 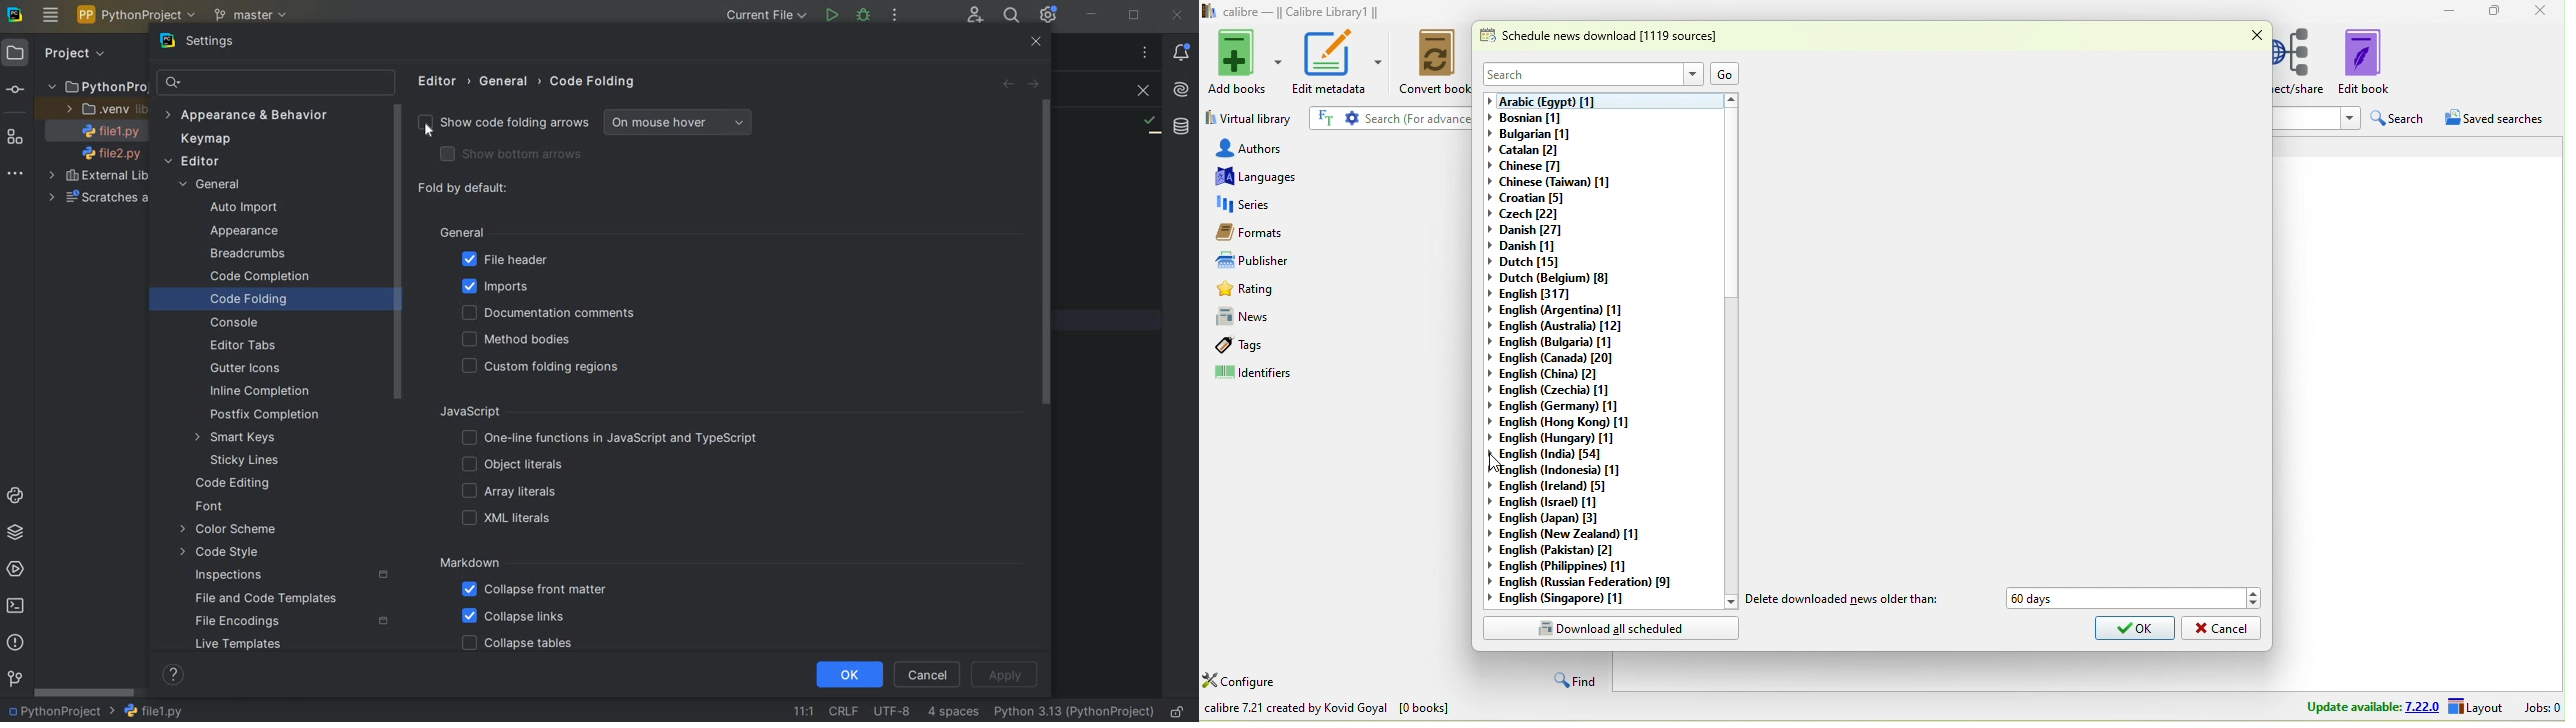 I want to click on dutch(belgium)[8], so click(x=1553, y=279).